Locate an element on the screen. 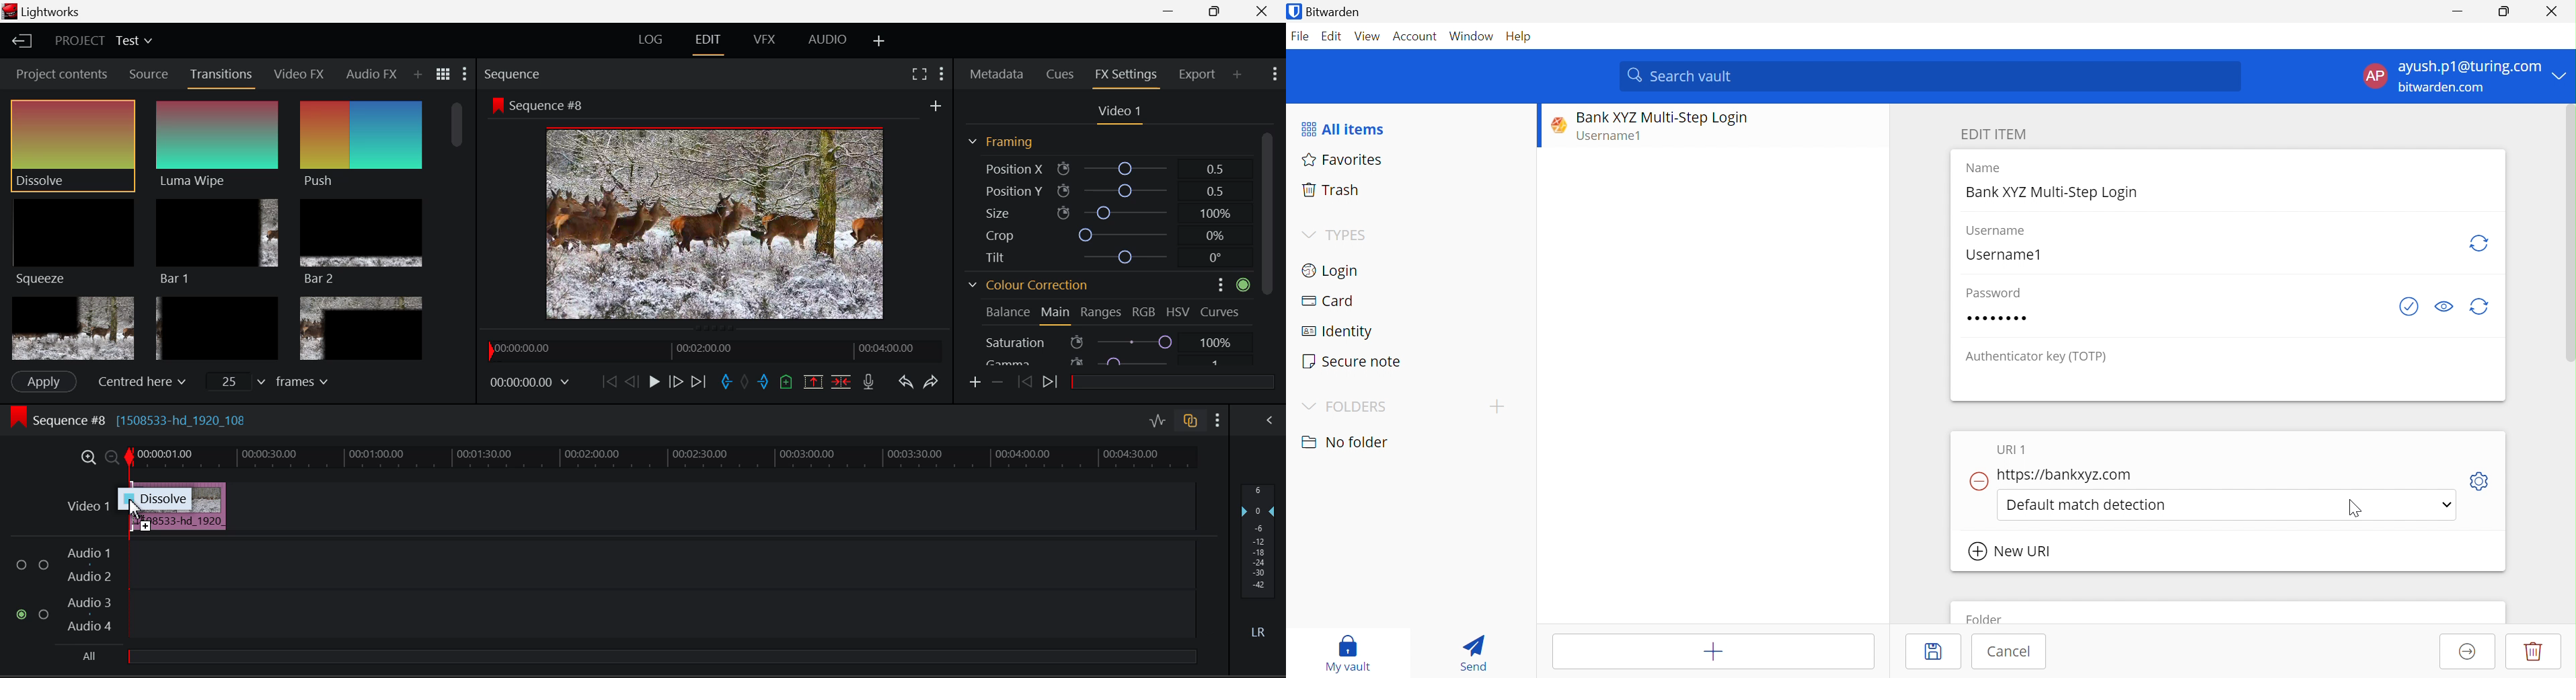 Image resolution: width=2576 pixels, height=700 pixels. Push is located at coordinates (361, 145).